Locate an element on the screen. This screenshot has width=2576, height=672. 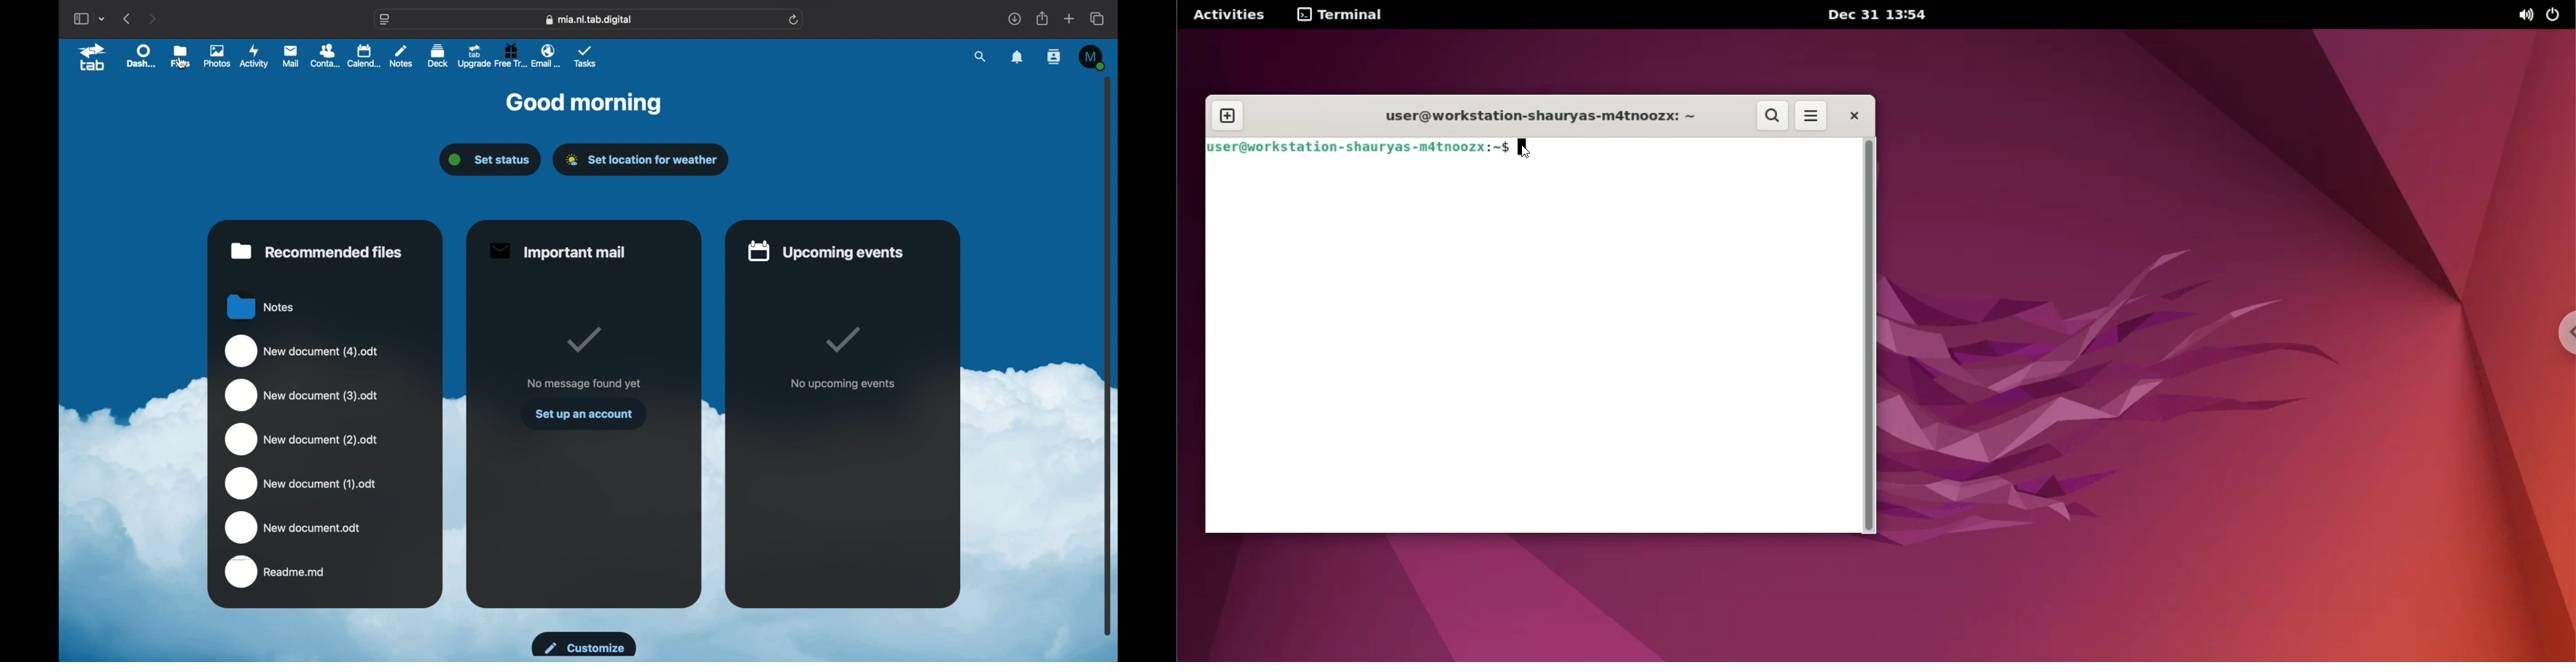
more options is located at coordinates (1811, 117).